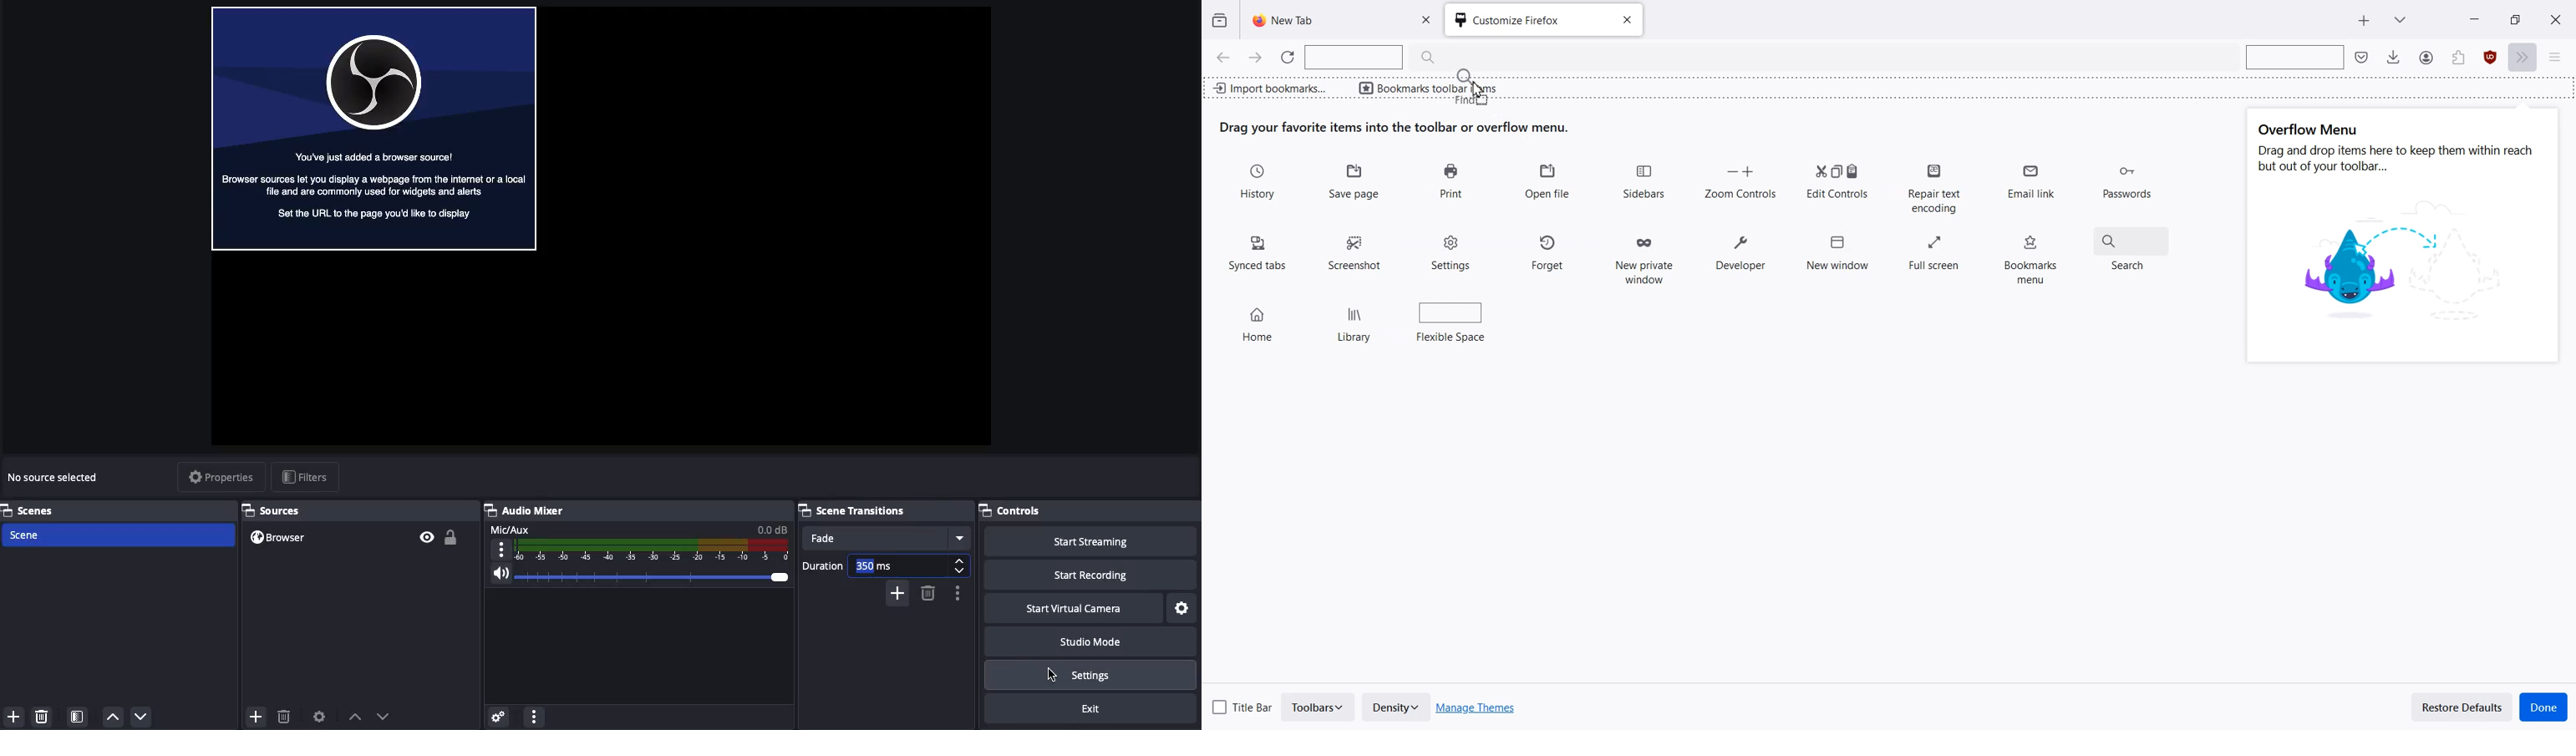 This screenshot has width=2576, height=756. Describe the element at coordinates (78, 717) in the screenshot. I see `Scene filter` at that location.